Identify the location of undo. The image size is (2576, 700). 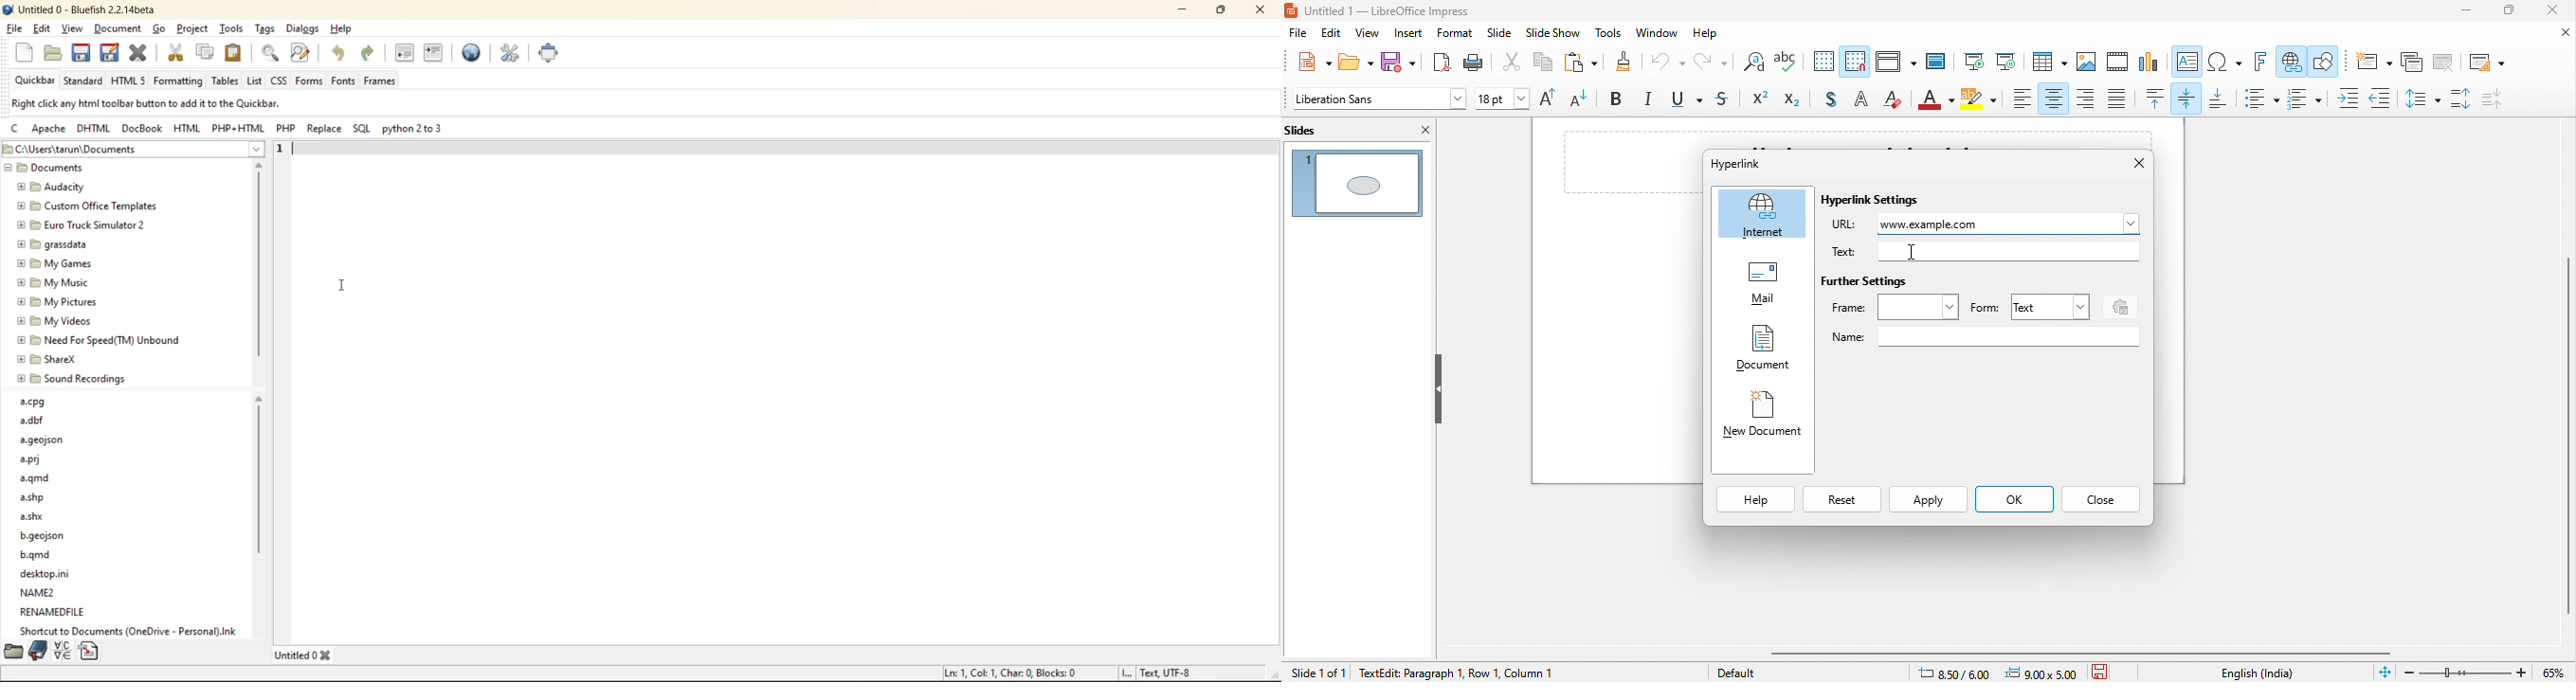
(1668, 65).